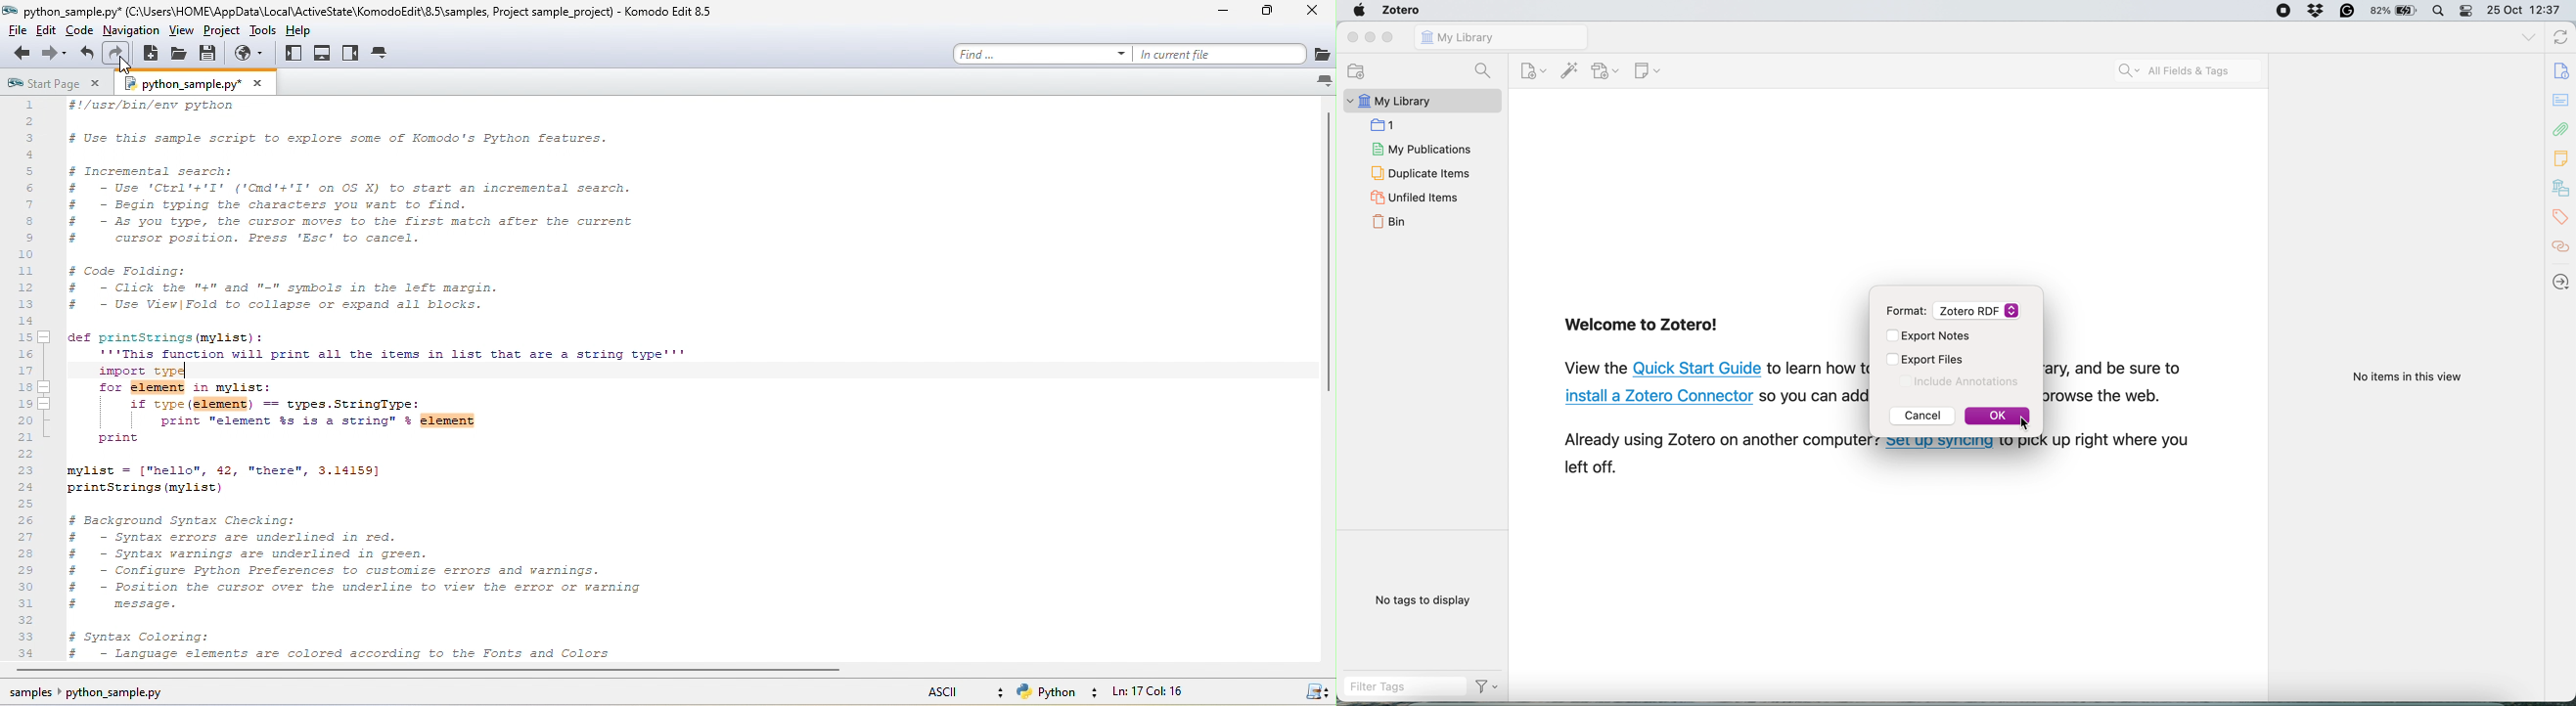  Describe the element at coordinates (2527, 11) in the screenshot. I see `25 Oct 12:37` at that location.